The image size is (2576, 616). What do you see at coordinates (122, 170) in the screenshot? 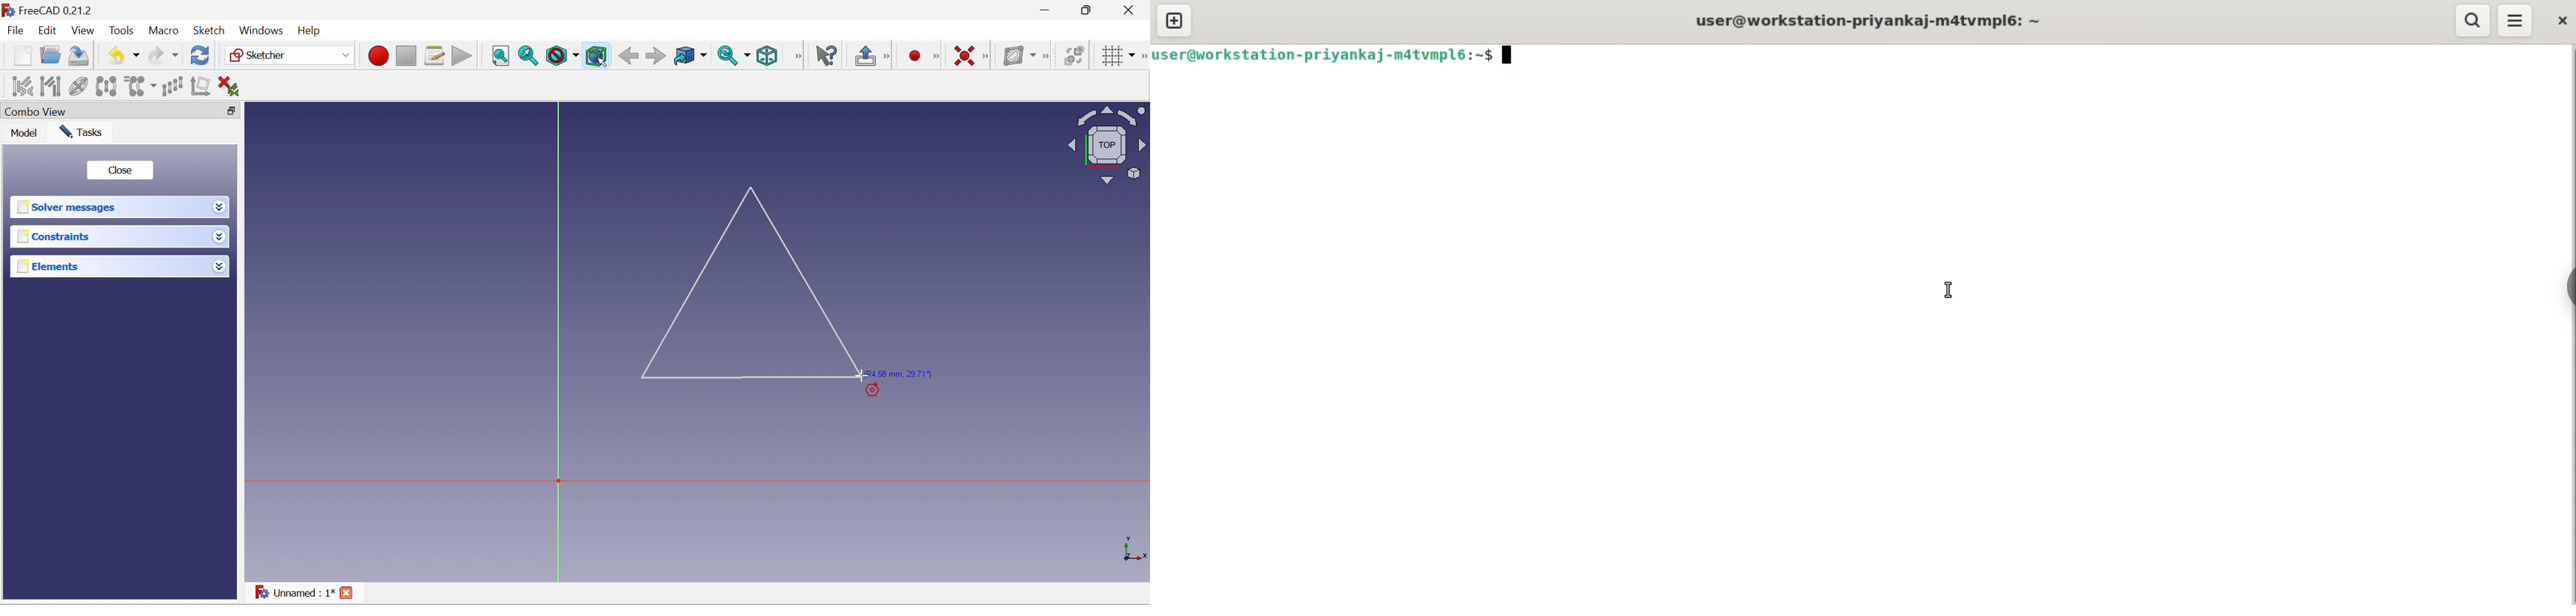
I see `Close` at bounding box center [122, 170].